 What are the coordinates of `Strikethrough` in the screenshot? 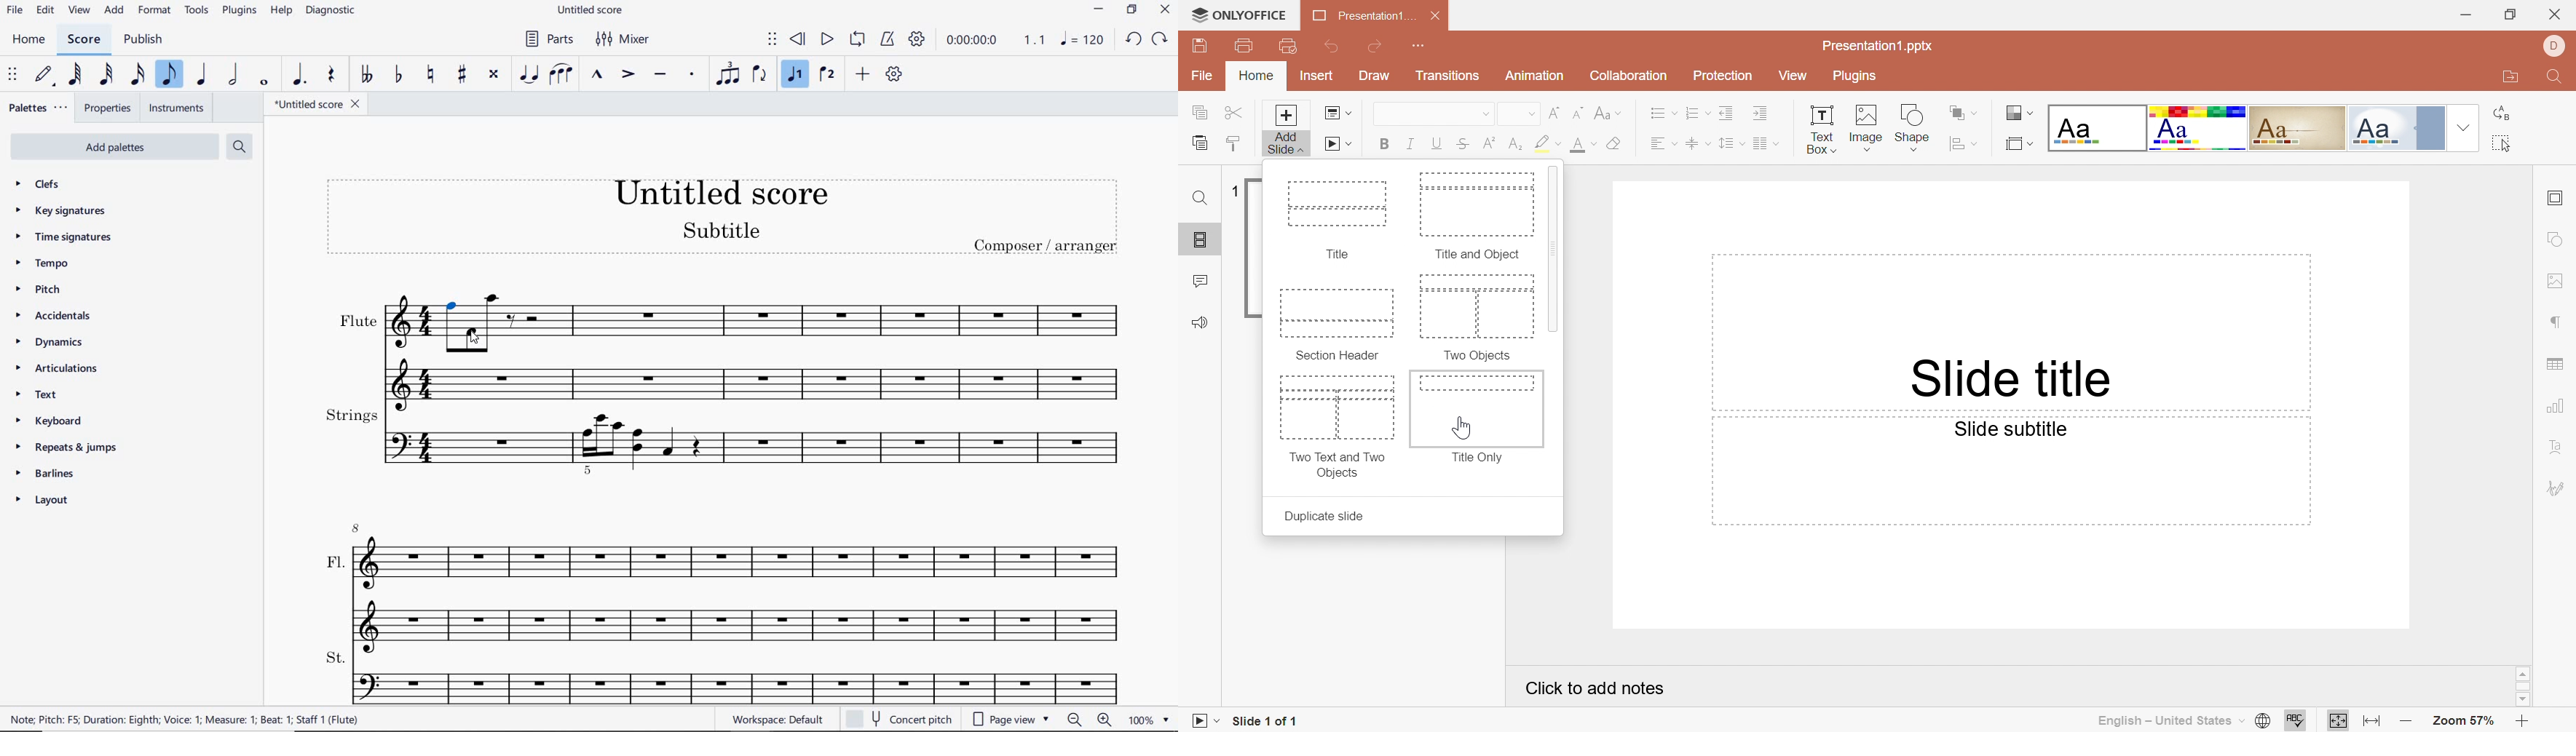 It's located at (1461, 144).